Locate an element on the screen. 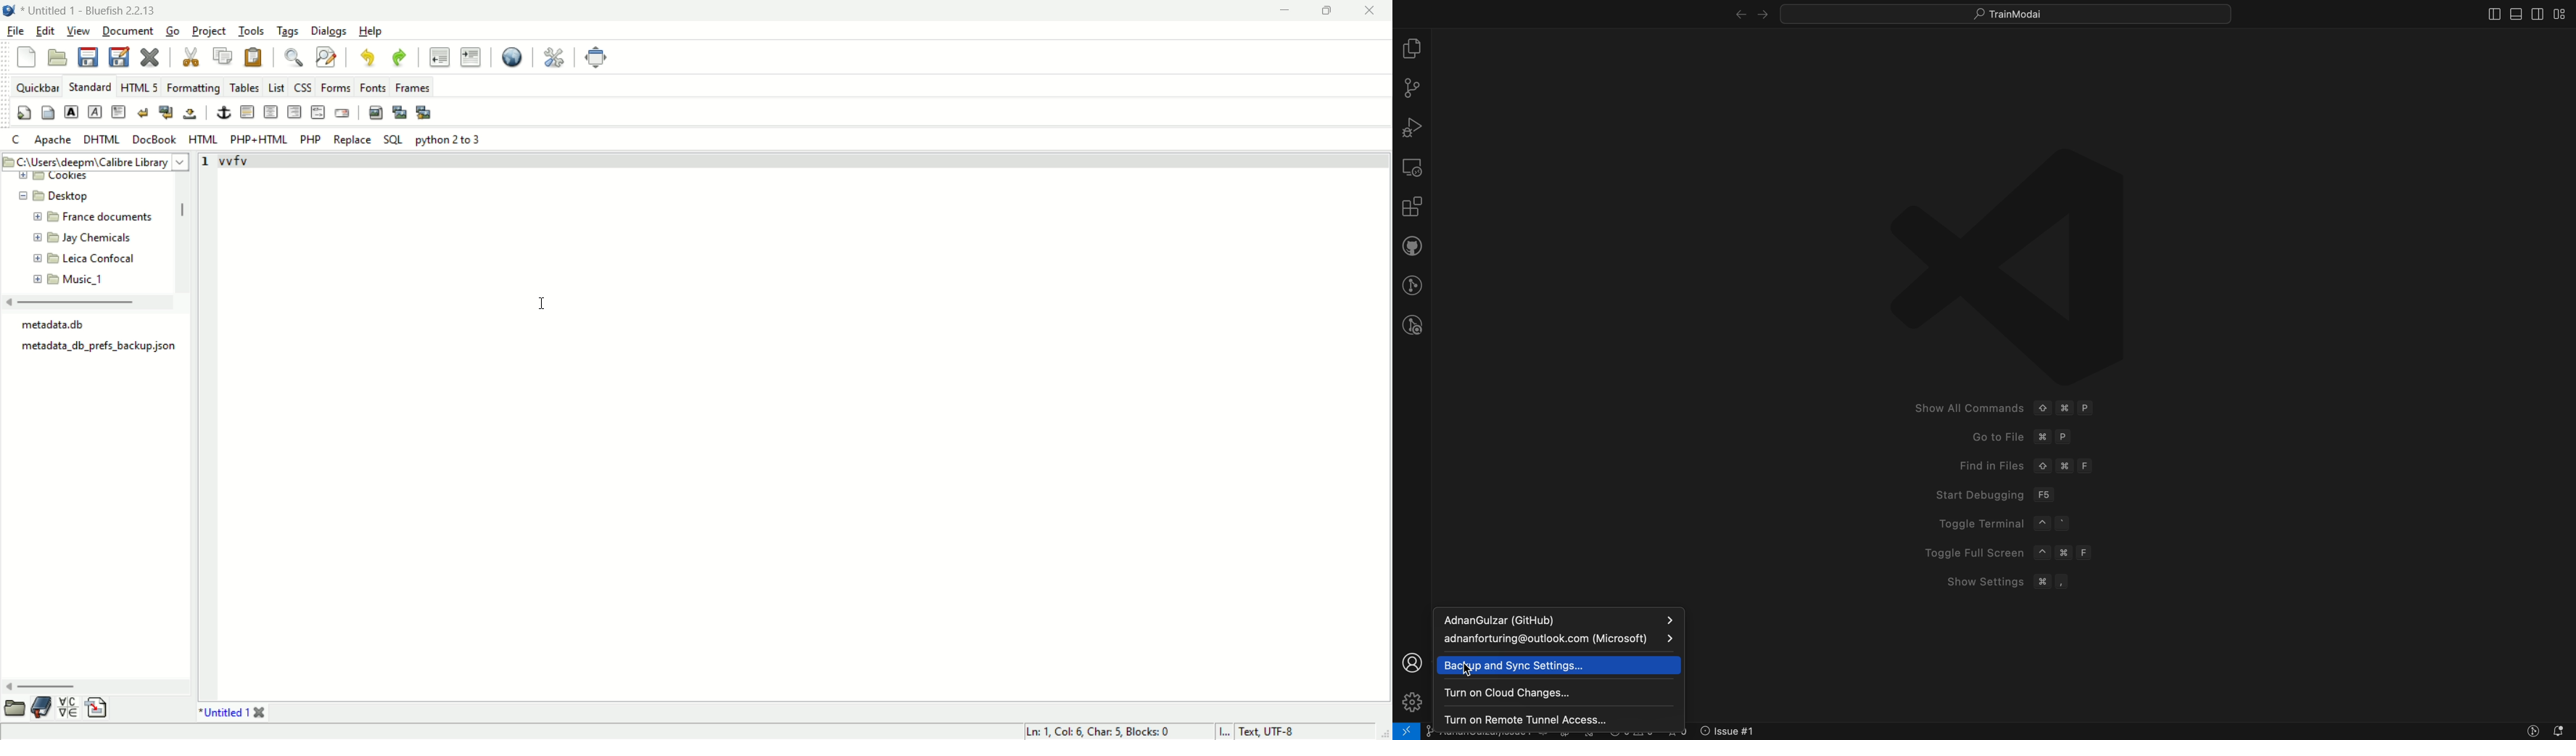 This screenshot has width=2576, height=756. CSS is located at coordinates (303, 86).